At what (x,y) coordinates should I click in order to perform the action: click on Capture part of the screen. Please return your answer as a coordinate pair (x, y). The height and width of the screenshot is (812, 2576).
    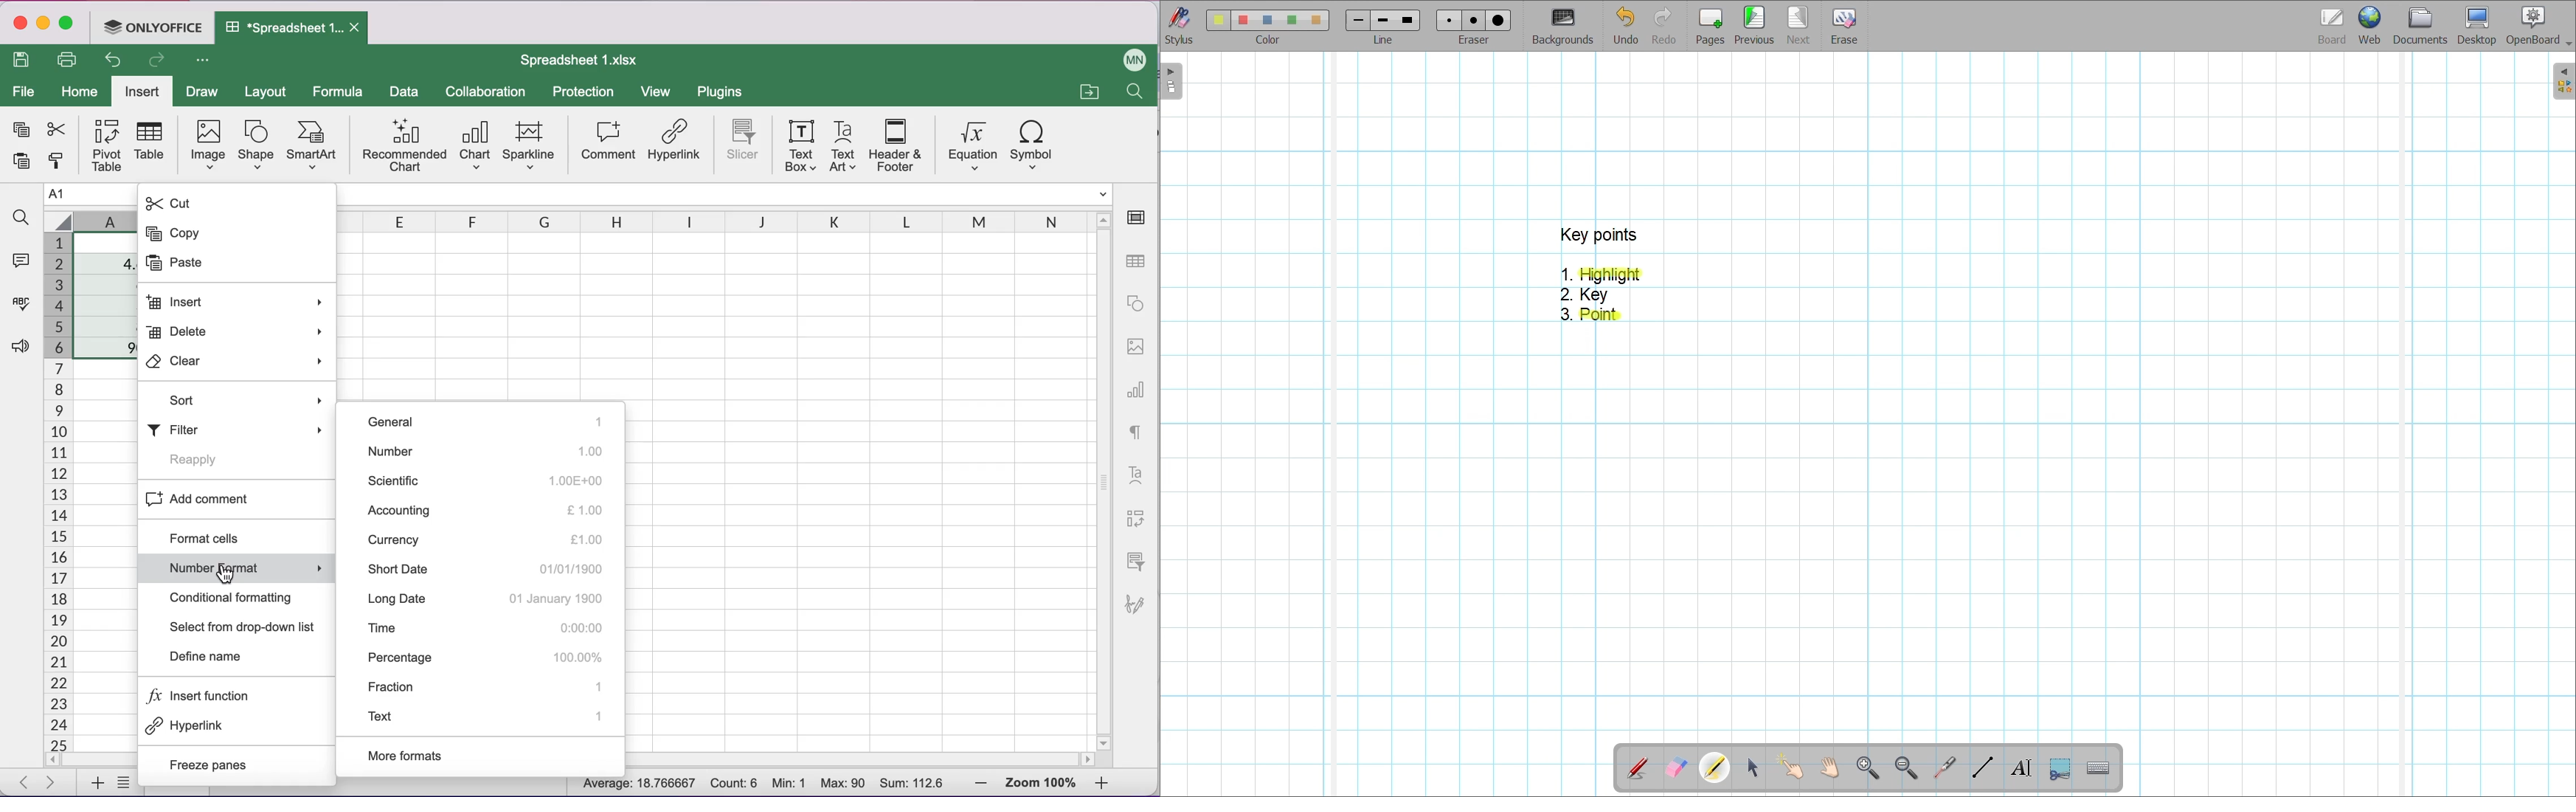
    Looking at the image, I should click on (2060, 770).